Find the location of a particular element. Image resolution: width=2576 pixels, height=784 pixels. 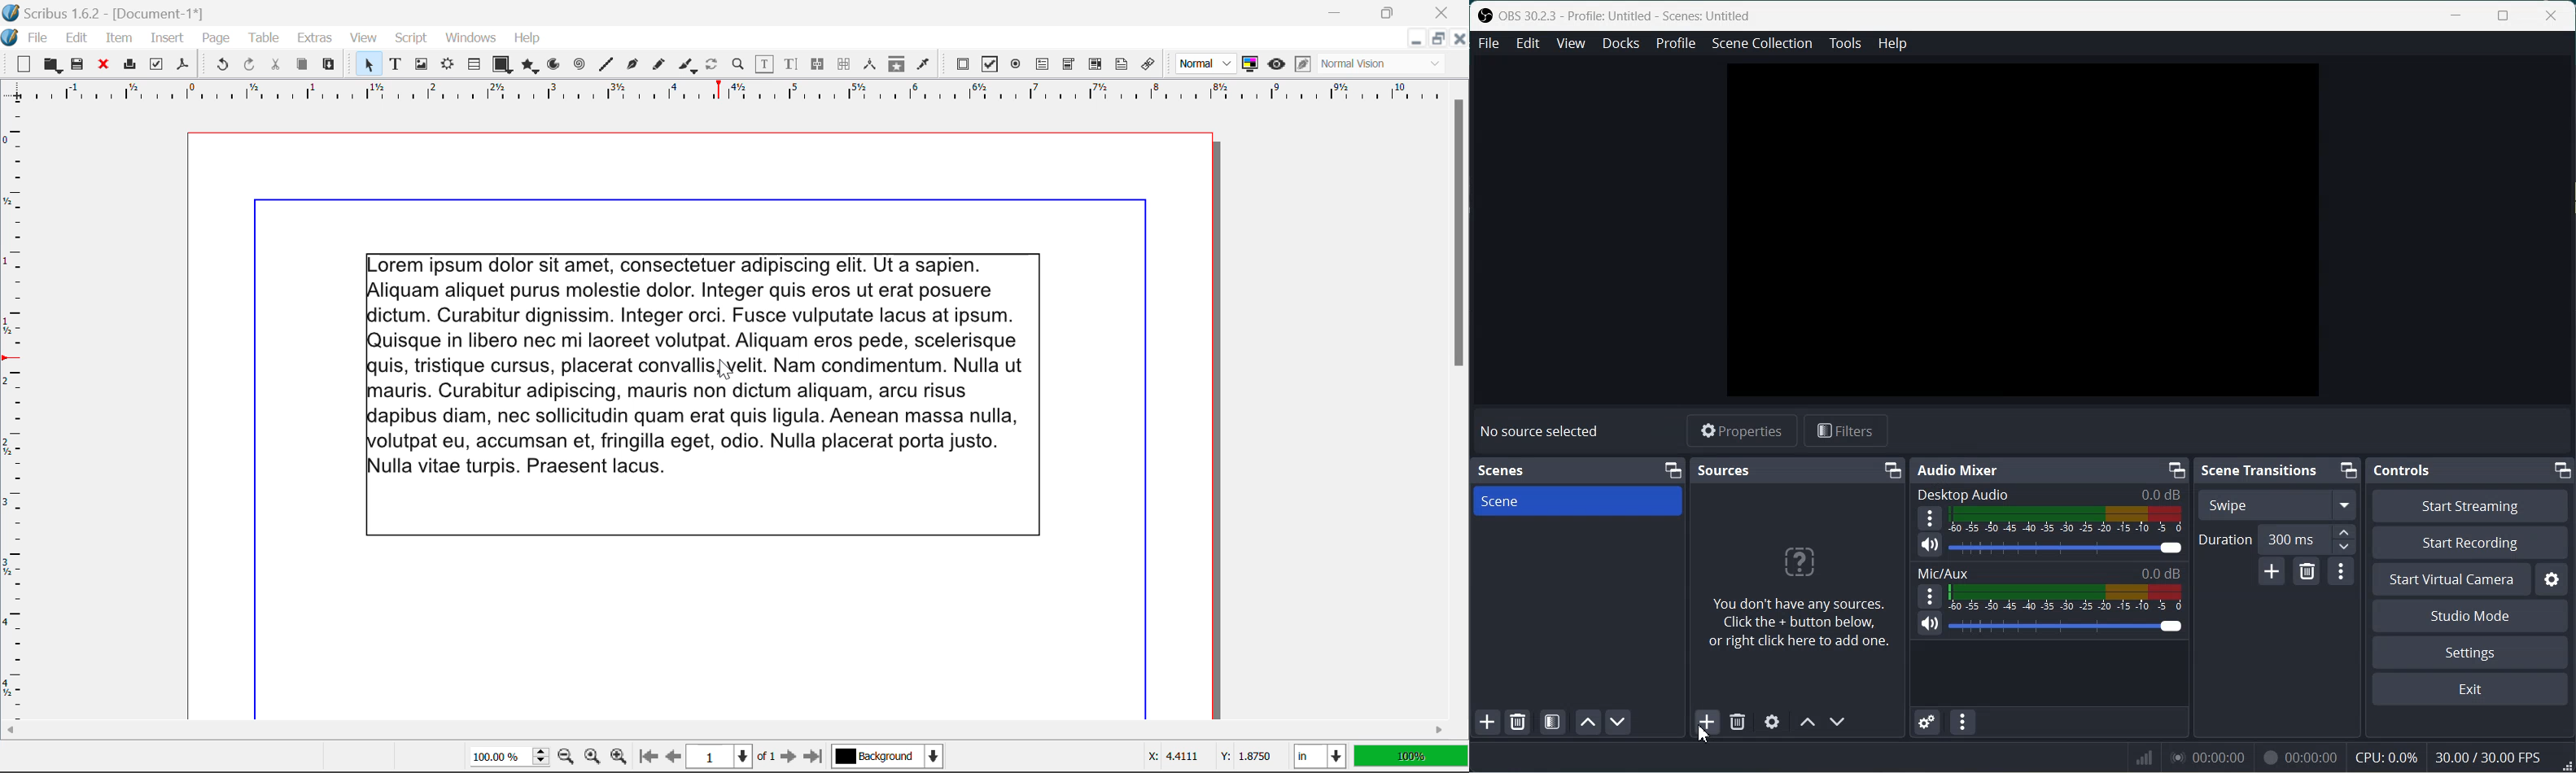

scribus logo is located at coordinates (12, 38).